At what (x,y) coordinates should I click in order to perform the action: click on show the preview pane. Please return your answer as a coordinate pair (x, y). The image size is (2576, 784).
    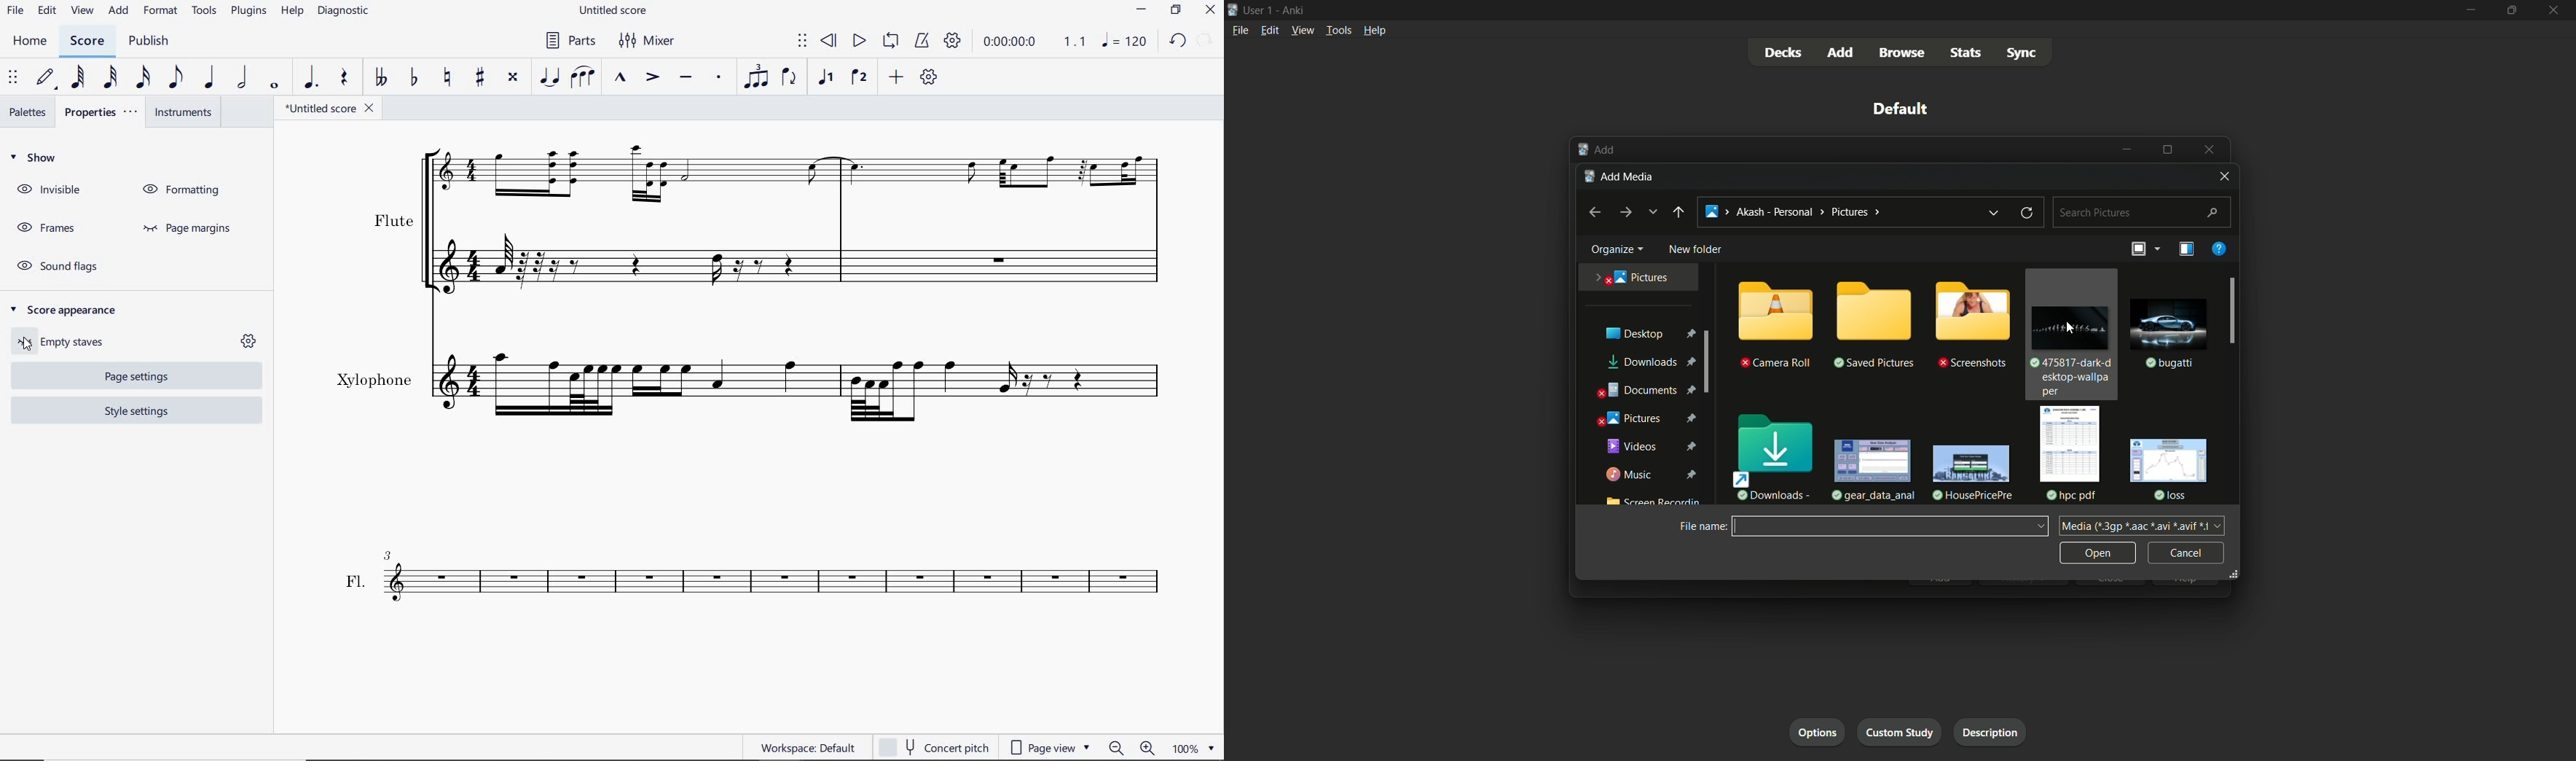
    Looking at the image, I should click on (2182, 249).